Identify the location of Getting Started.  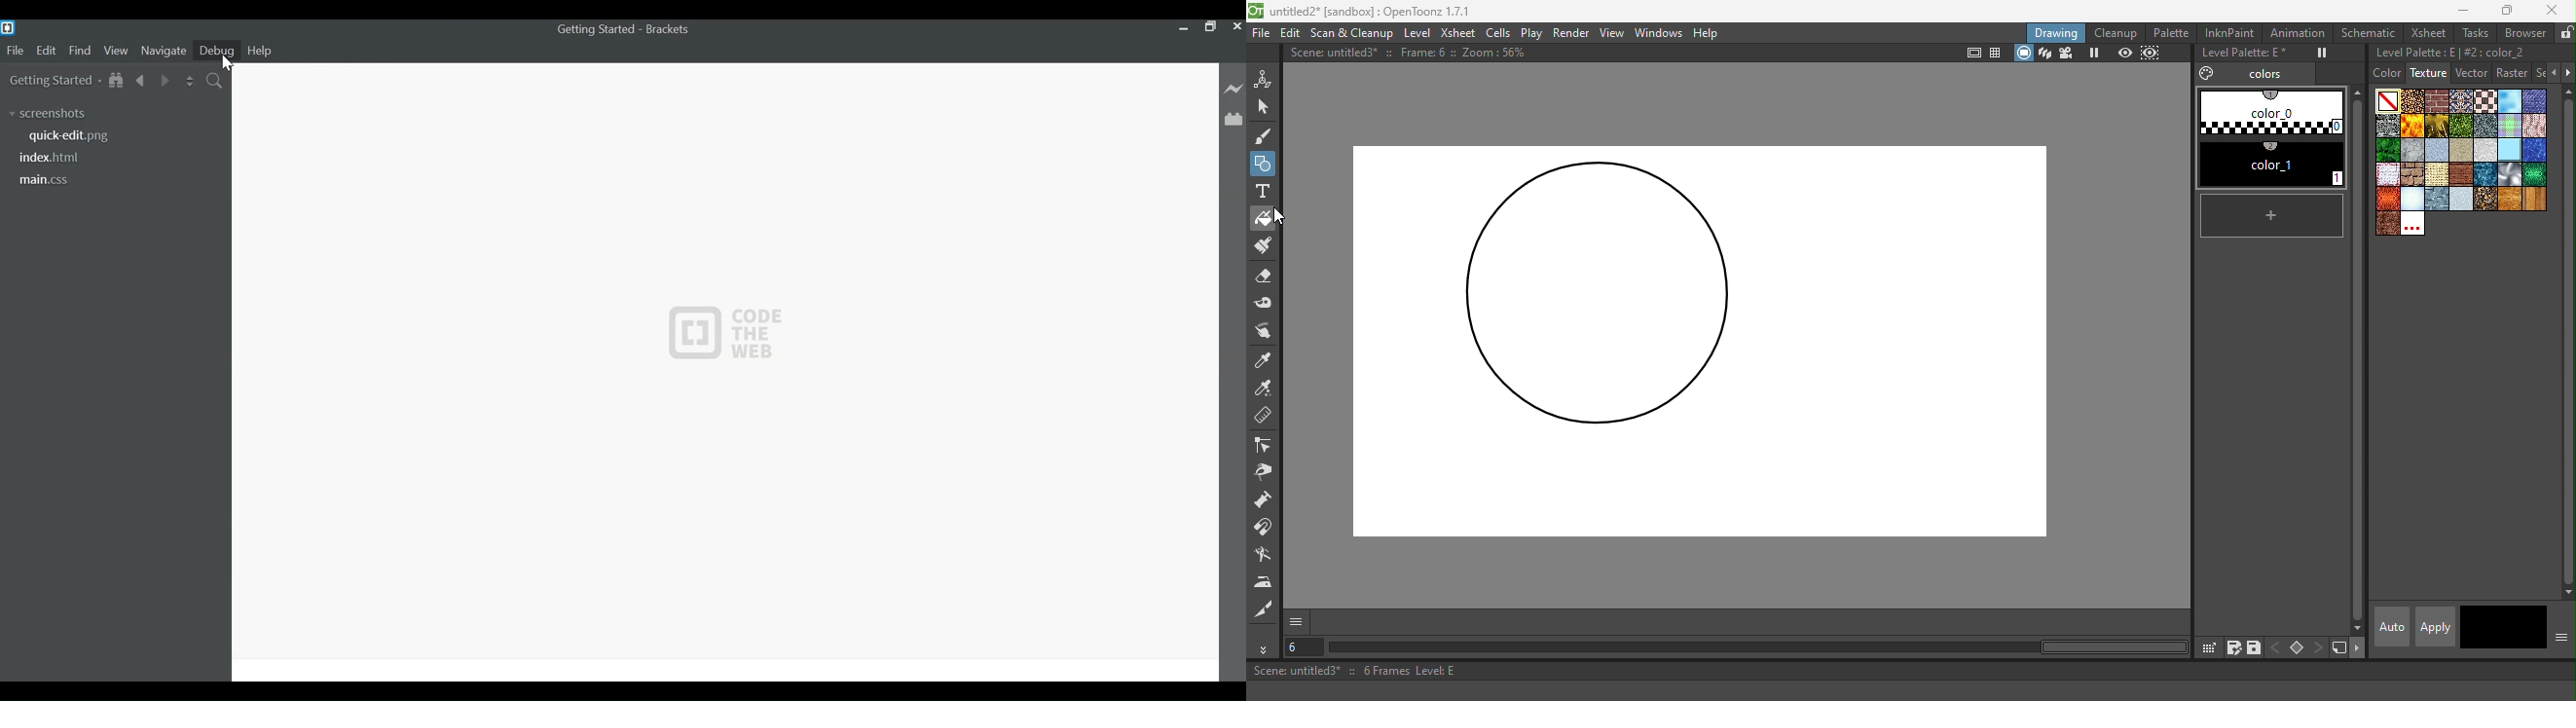
(56, 82).